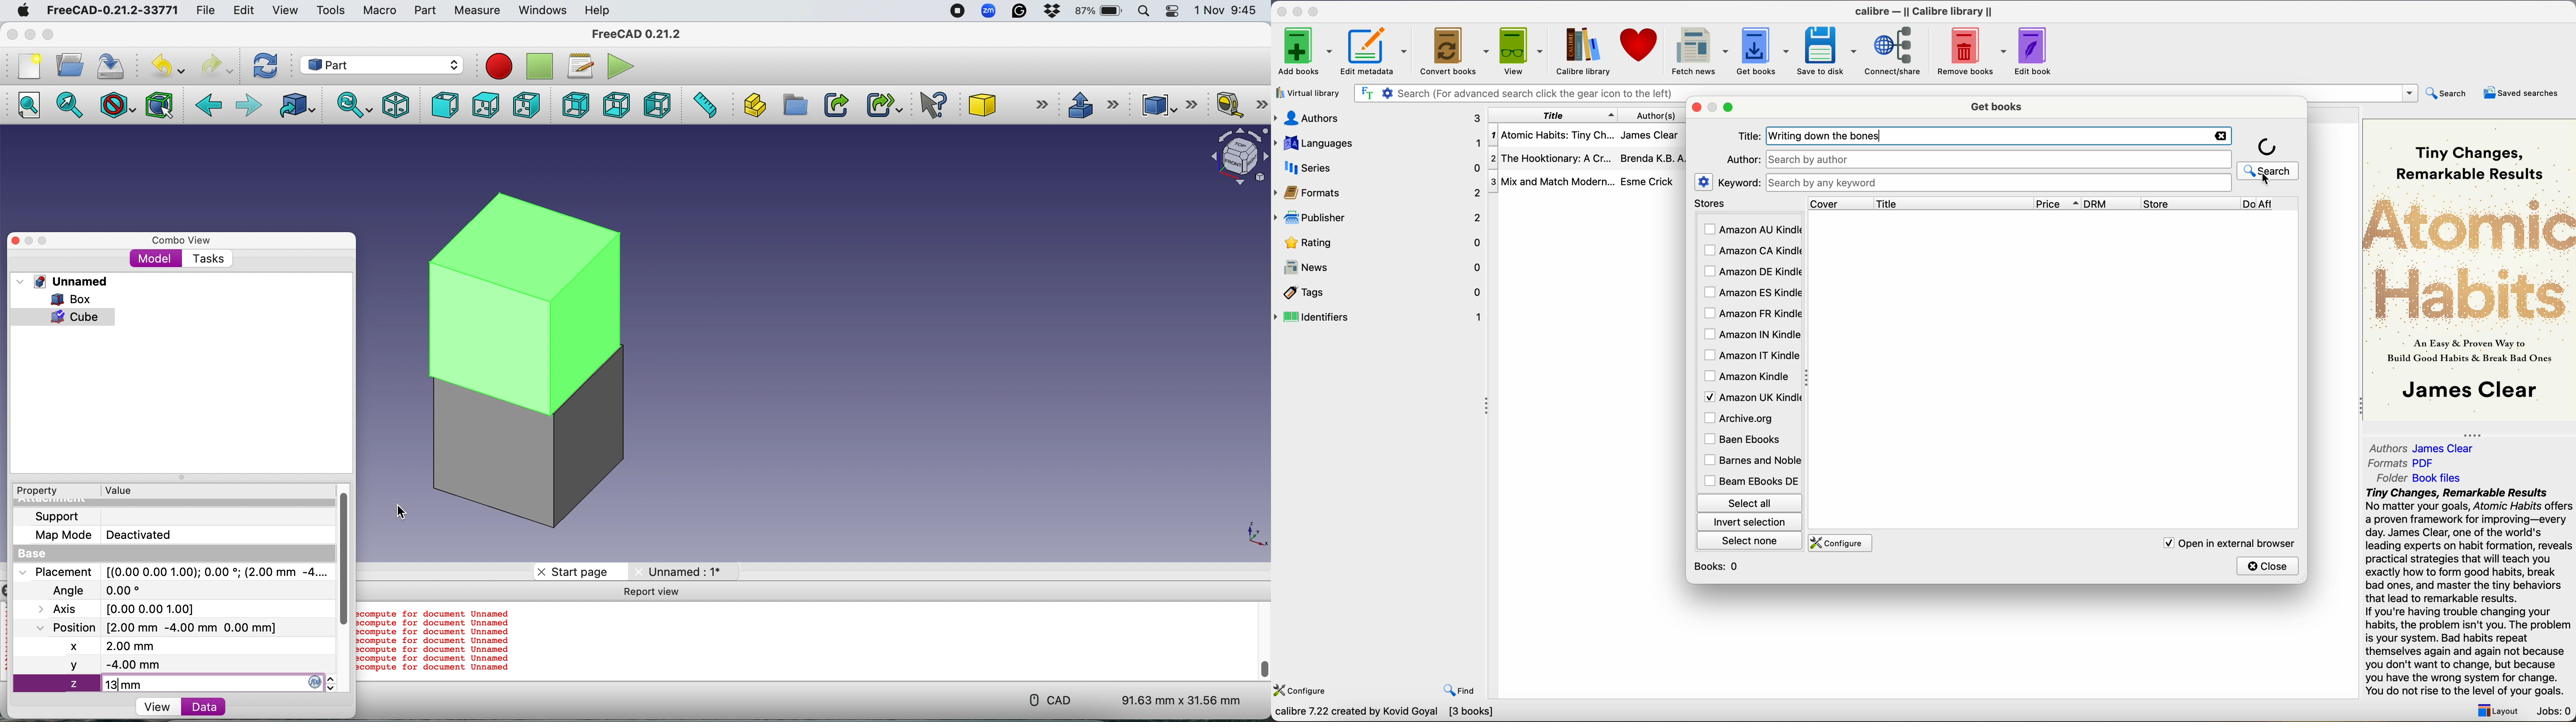 The width and height of the screenshot is (2576, 728). Describe the element at coordinates (1228, 10) in the screenshot. I see `1 Nov 9:45` at that location.